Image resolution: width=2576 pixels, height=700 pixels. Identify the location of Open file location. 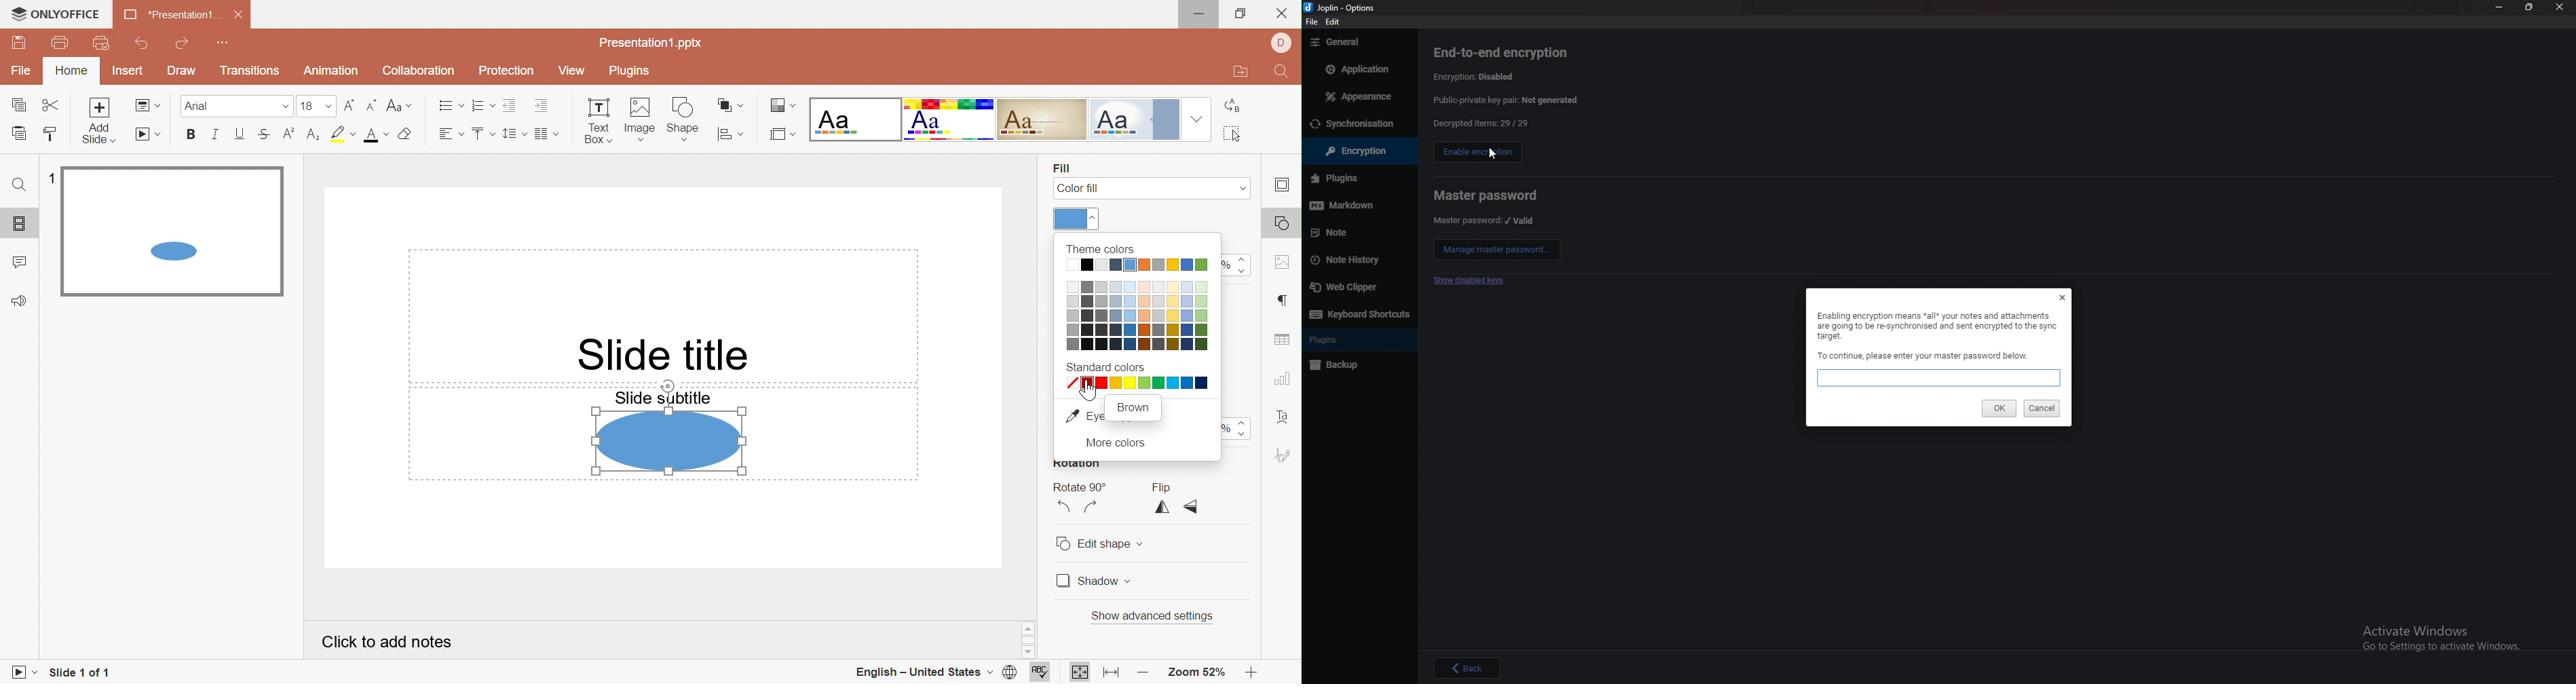
(1240, 73).